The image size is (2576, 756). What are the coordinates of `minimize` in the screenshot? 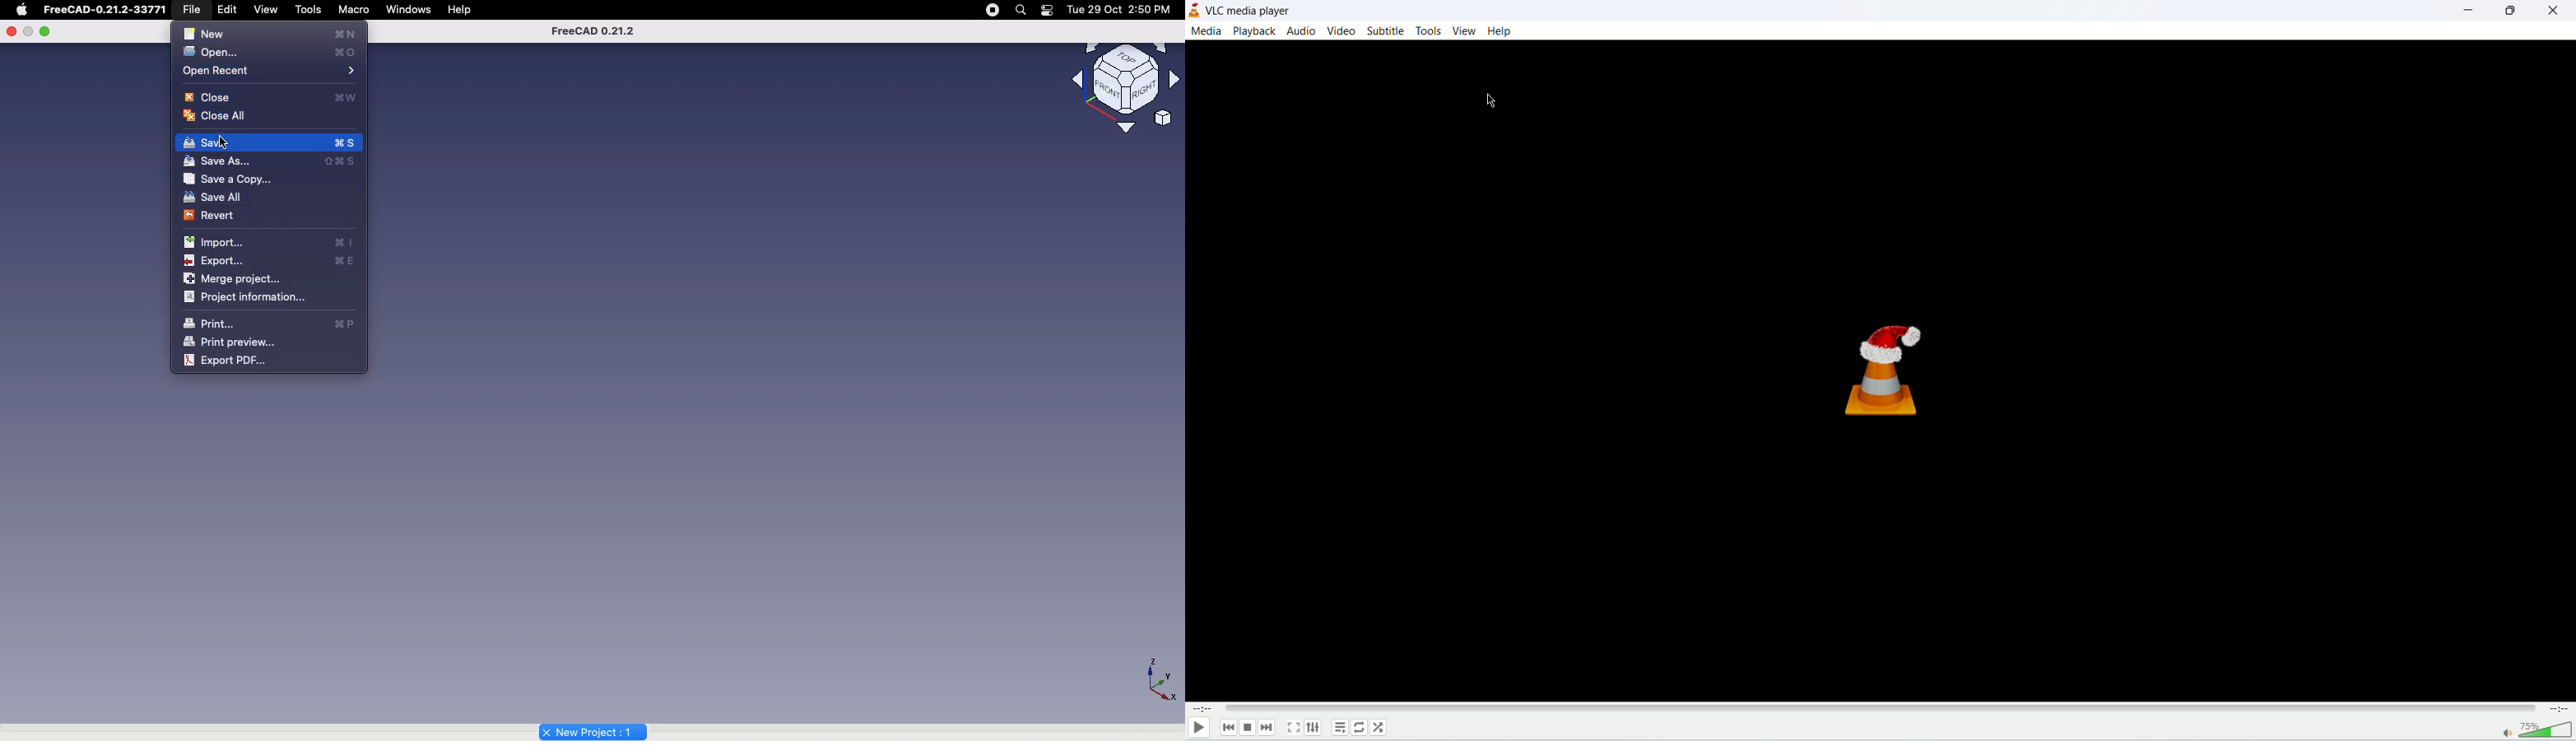 It's located at (2466, 10).